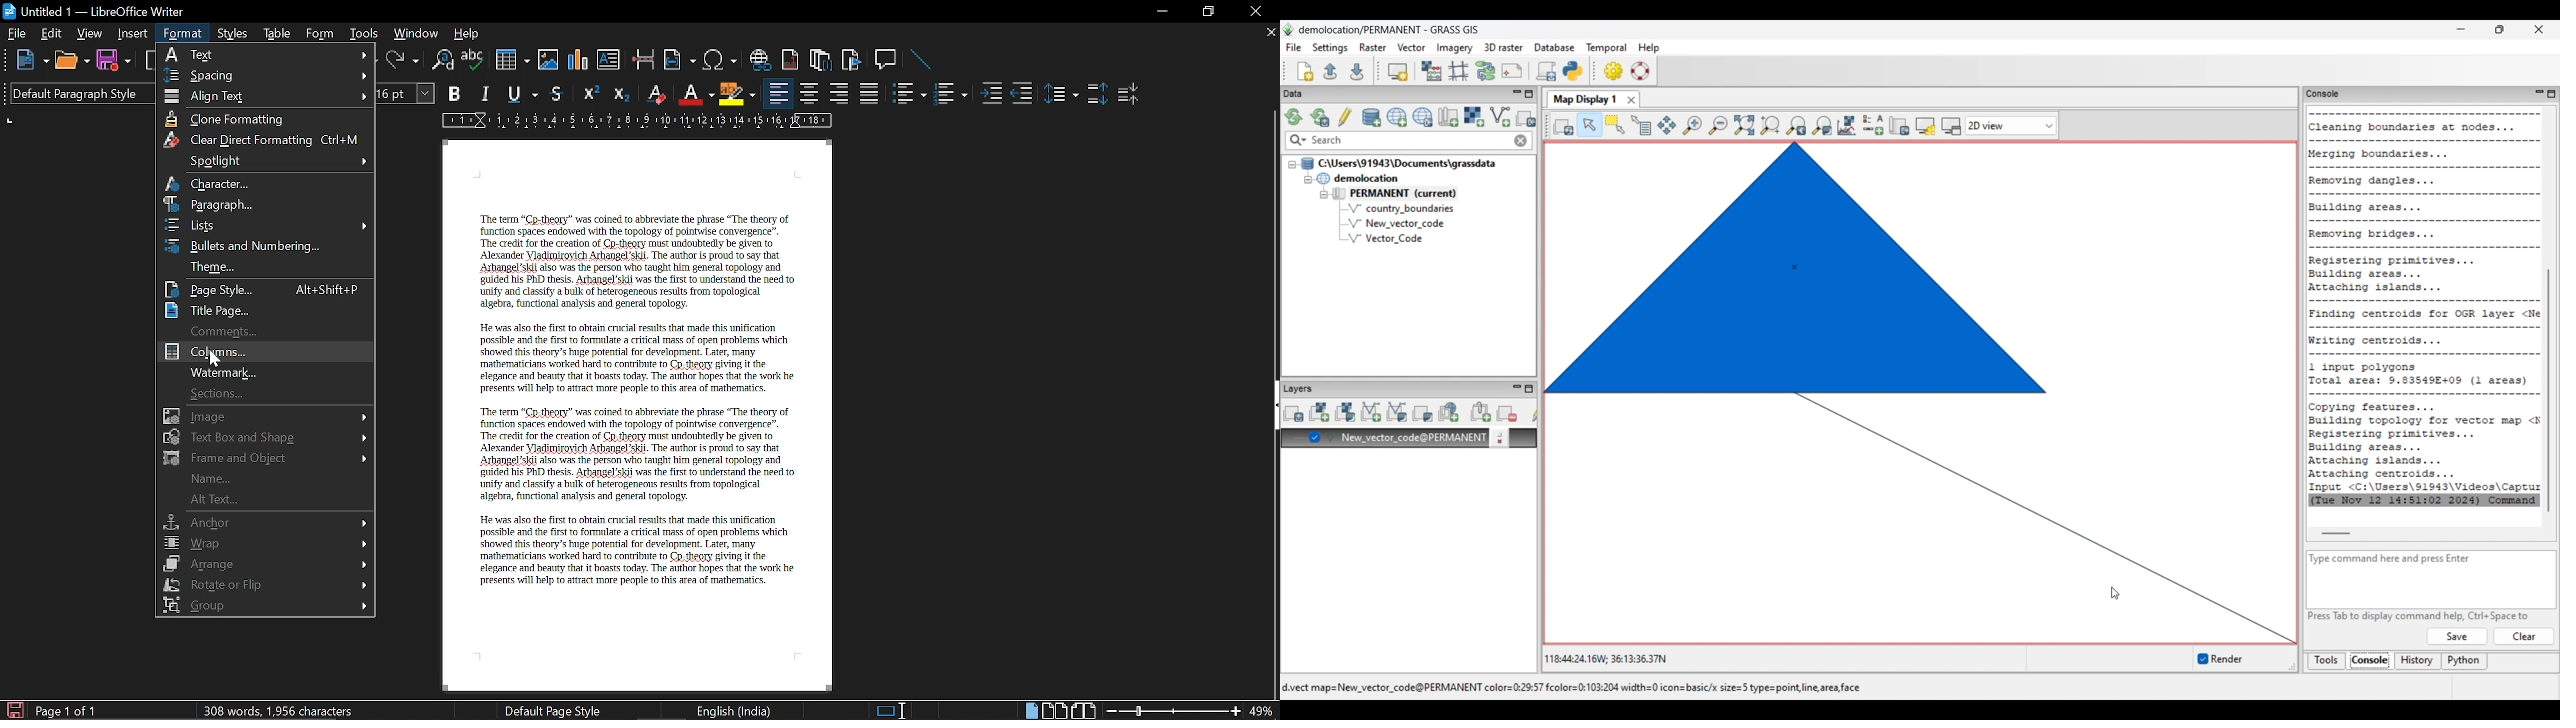  I want to click on Subscript, so click(621, 93).